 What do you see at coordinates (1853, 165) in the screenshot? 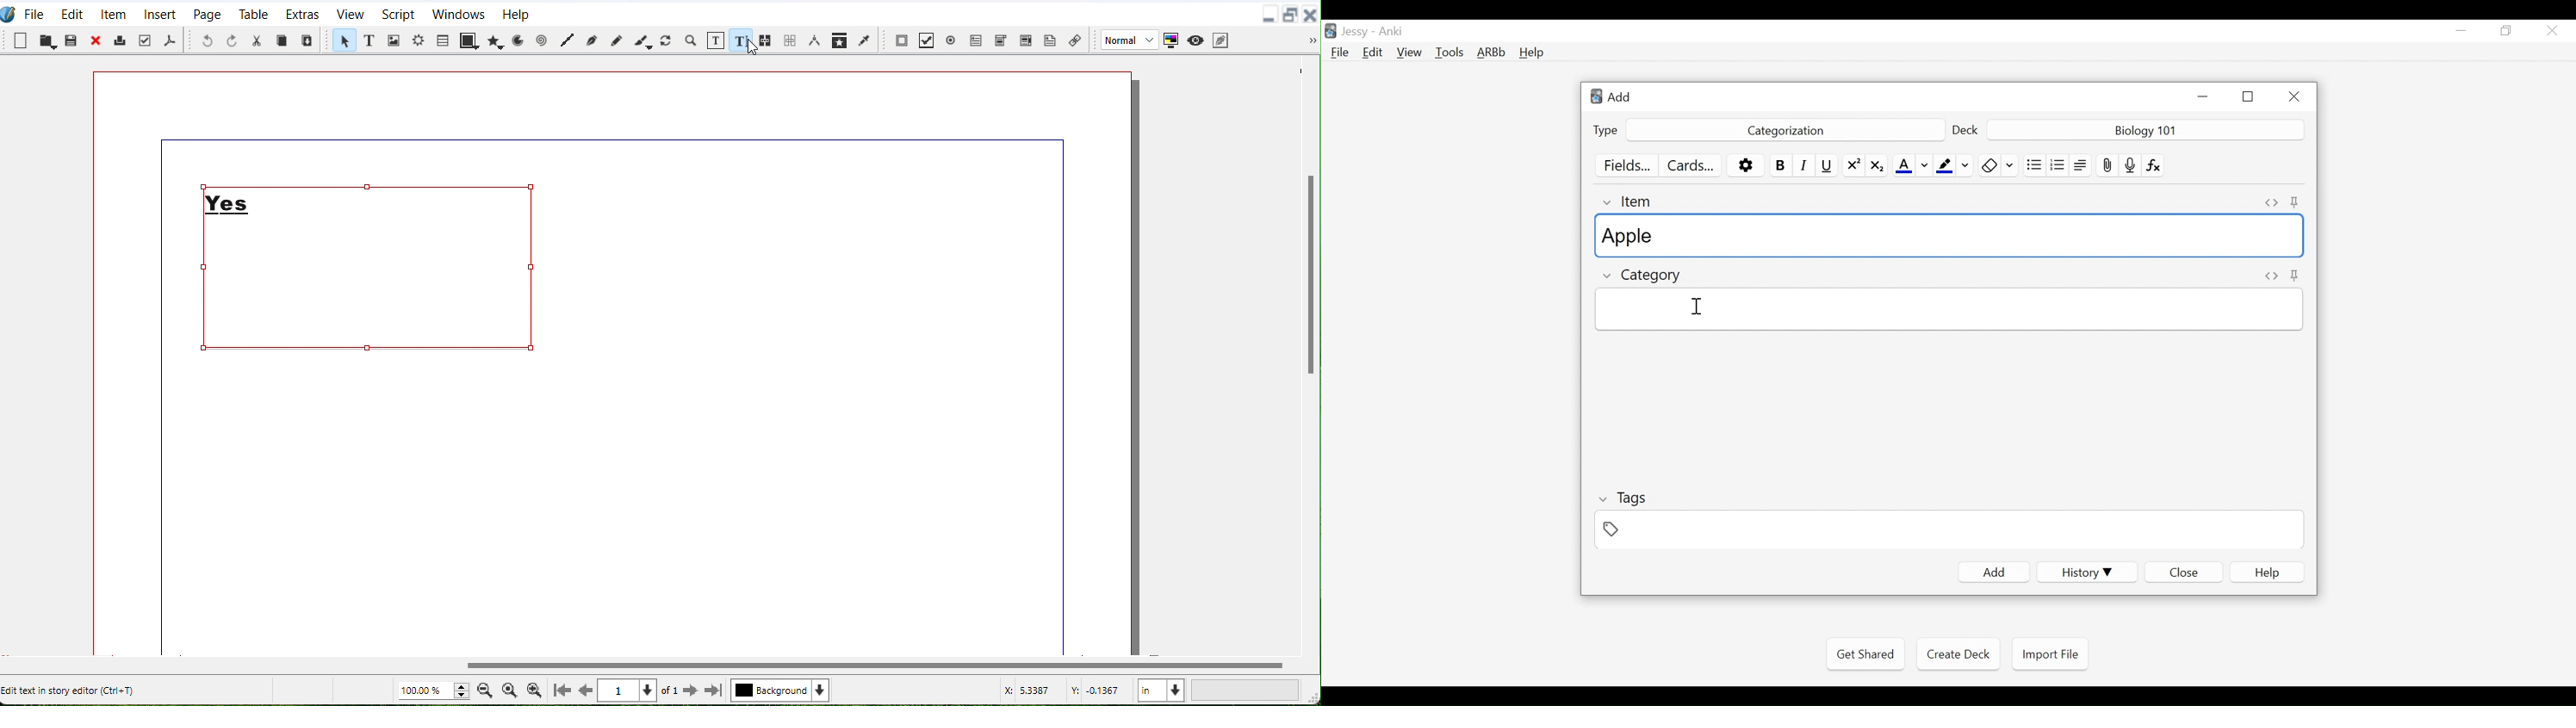
I see `Superscript` at bounding box center [1853, 165].